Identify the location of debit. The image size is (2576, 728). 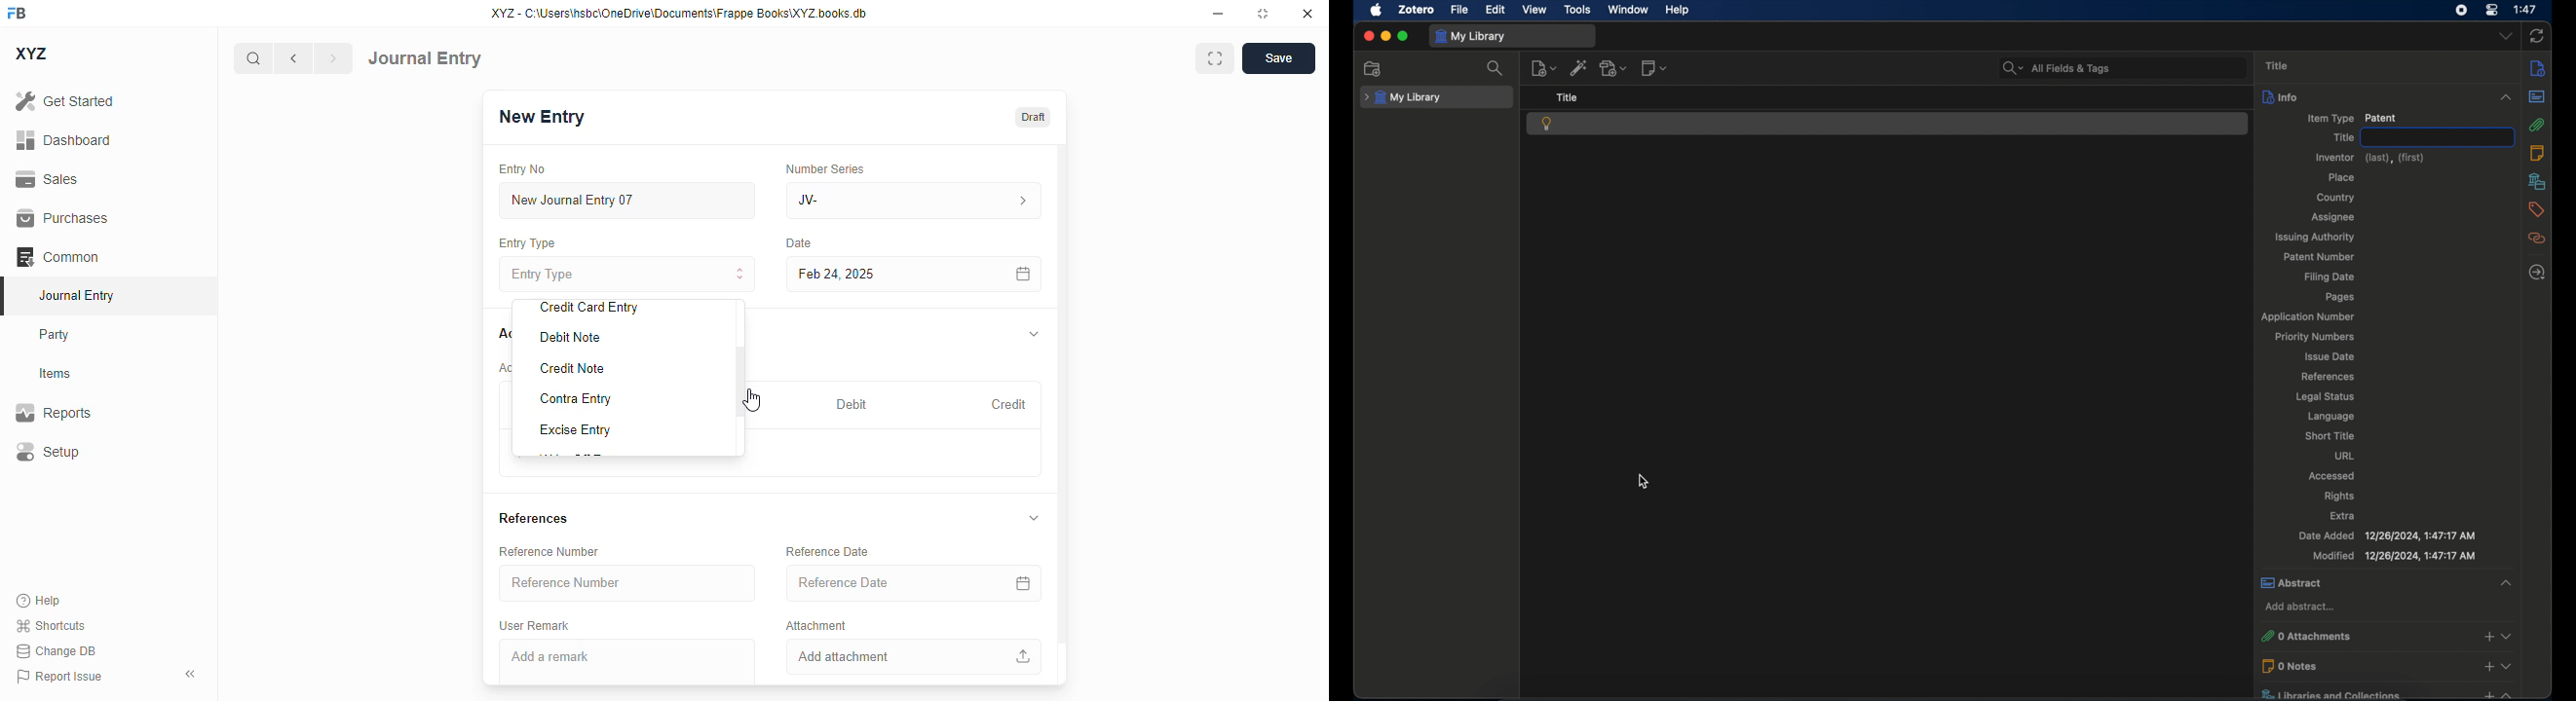
(852, 404).